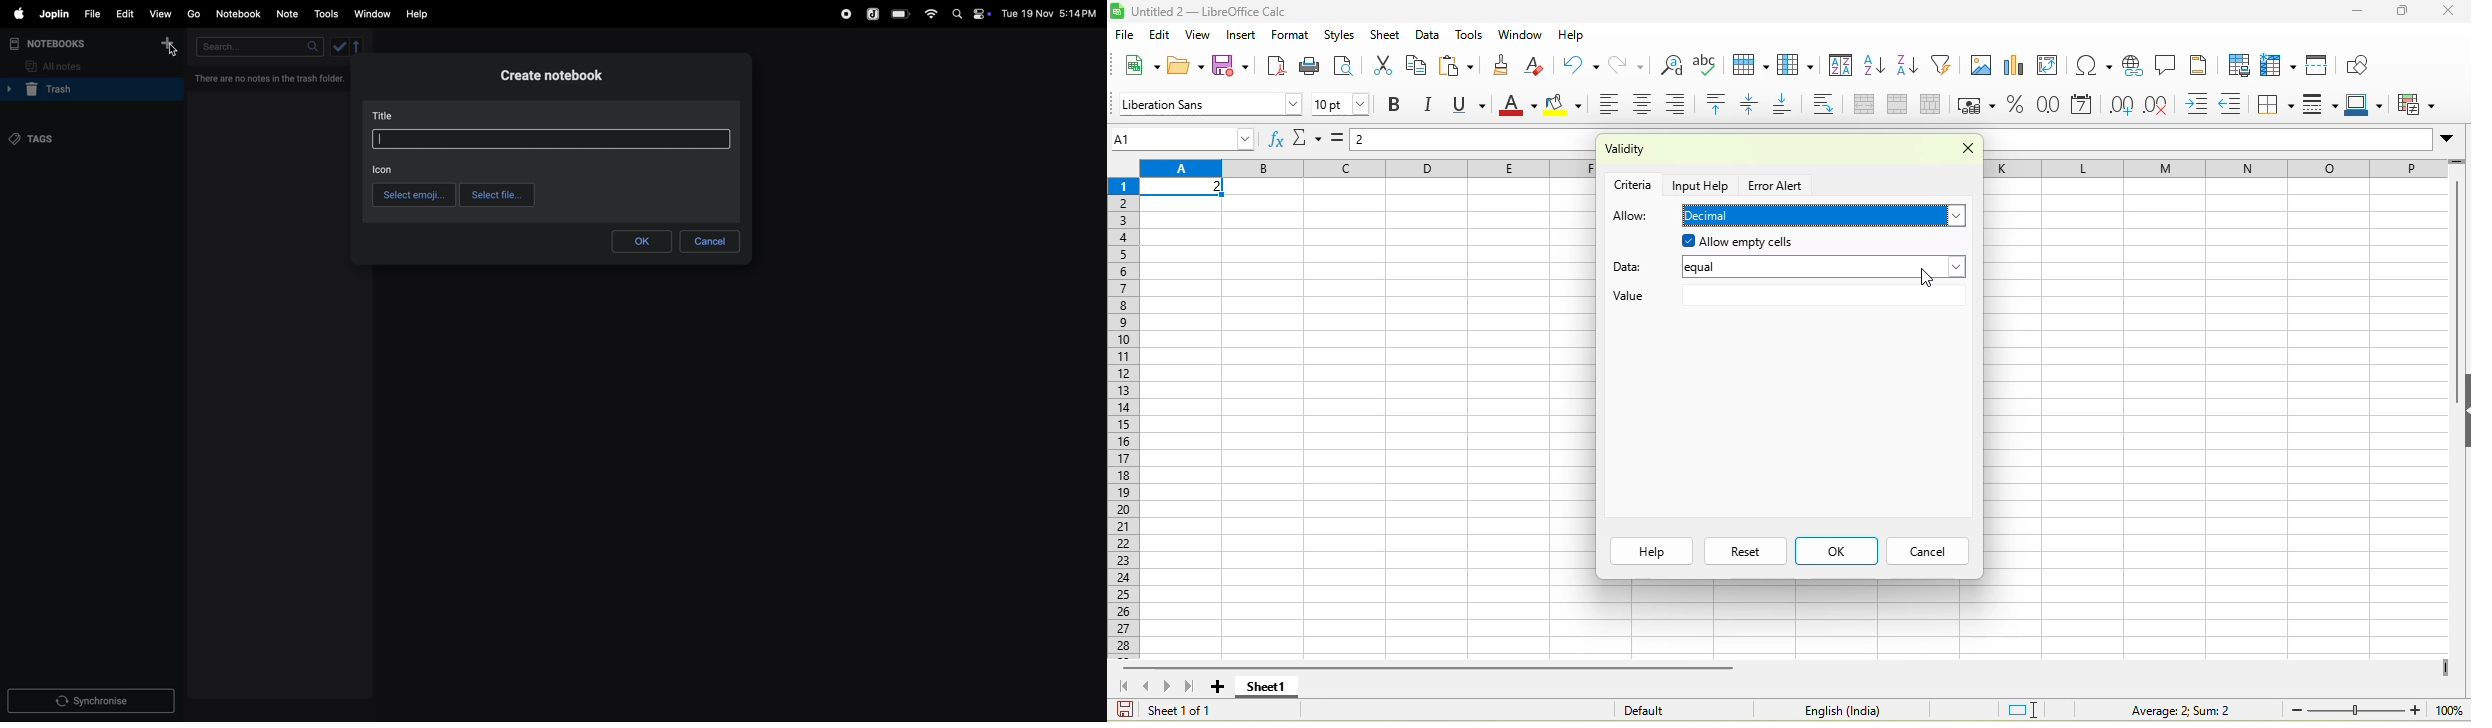 Image resolution: width=2492 pixels, height=728 pixels. I want to click on error alert, so click(1778, 186).